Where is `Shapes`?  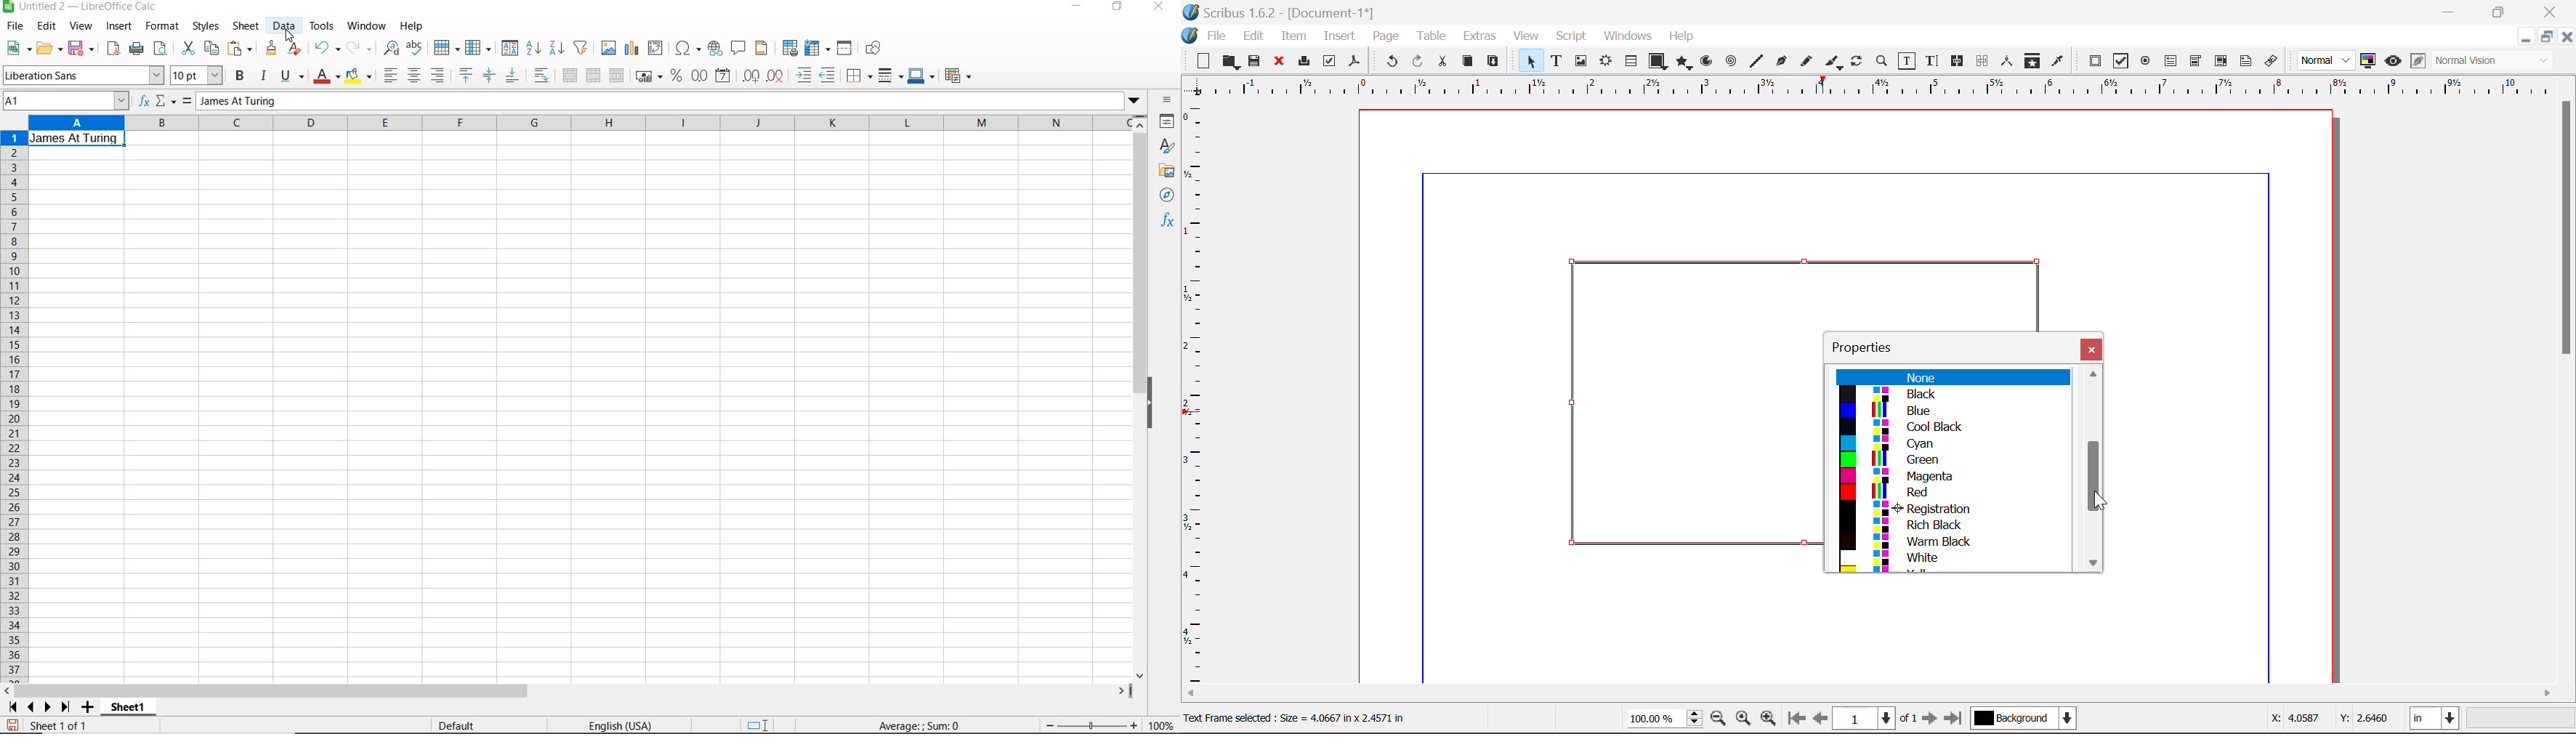
Shapes is located at coordinates (1658, 60).